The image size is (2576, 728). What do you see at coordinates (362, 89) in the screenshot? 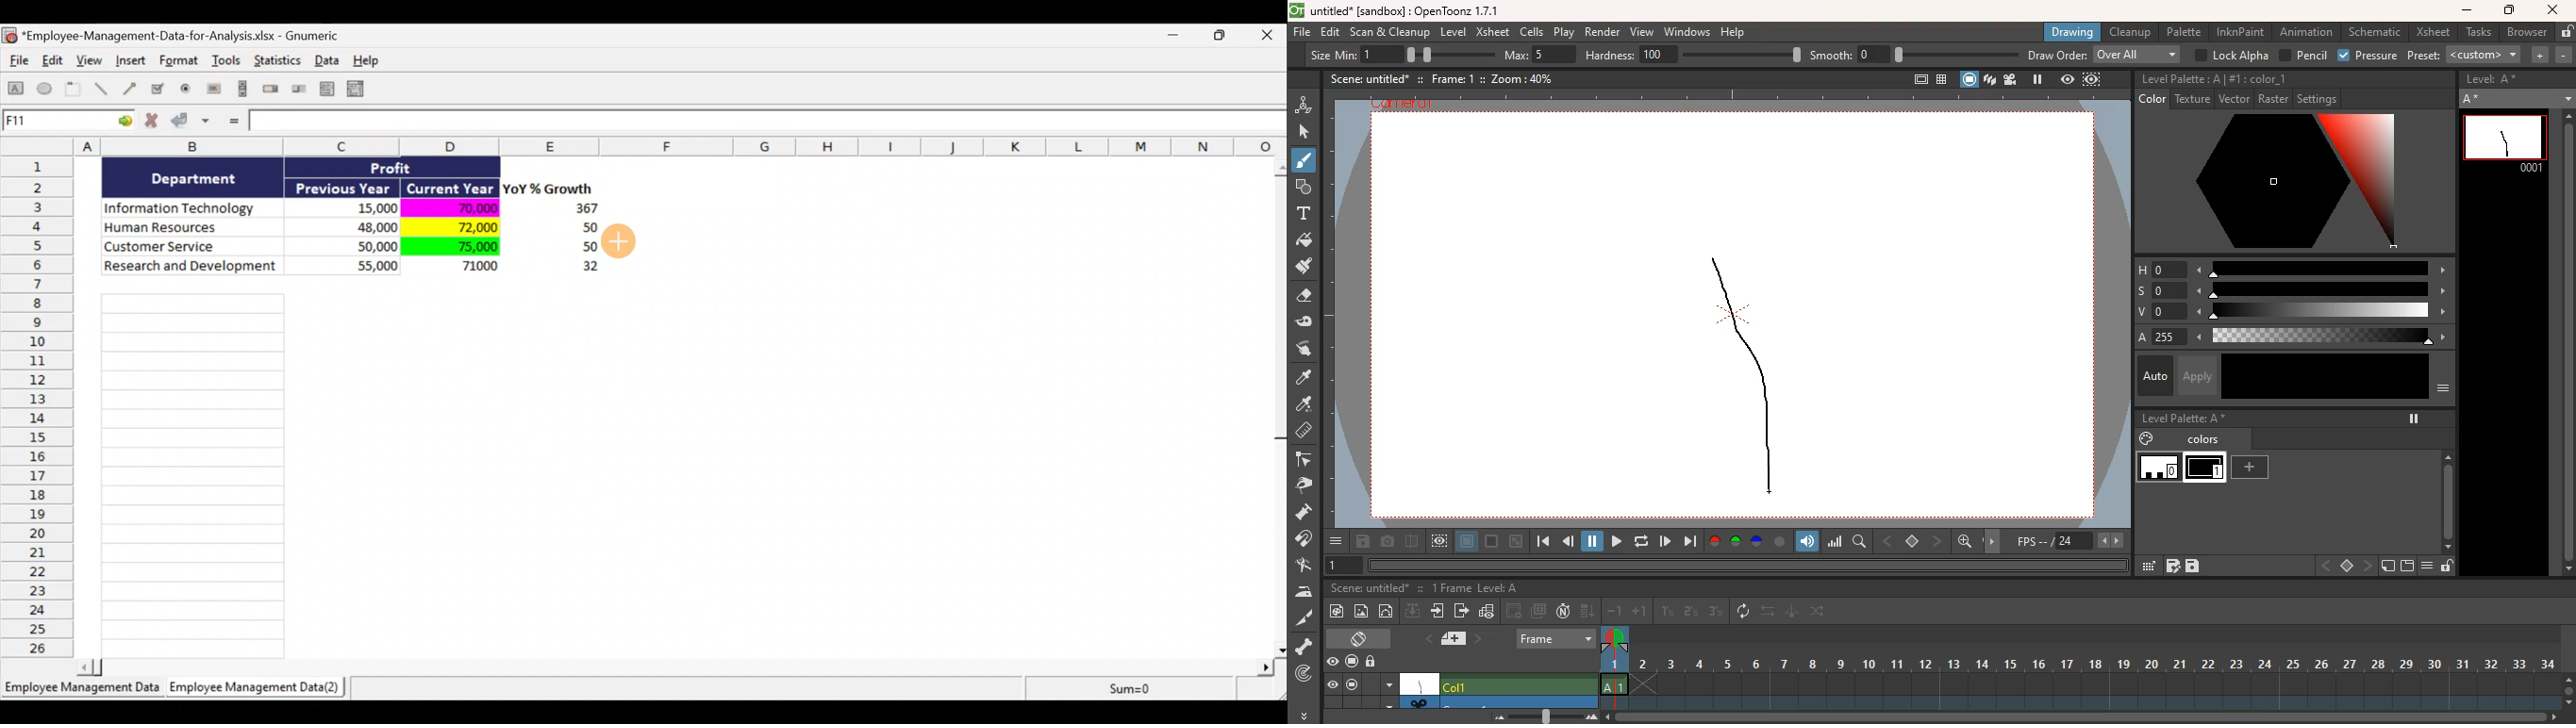
I see `Create a combo box` at bounding box center [362, 89].